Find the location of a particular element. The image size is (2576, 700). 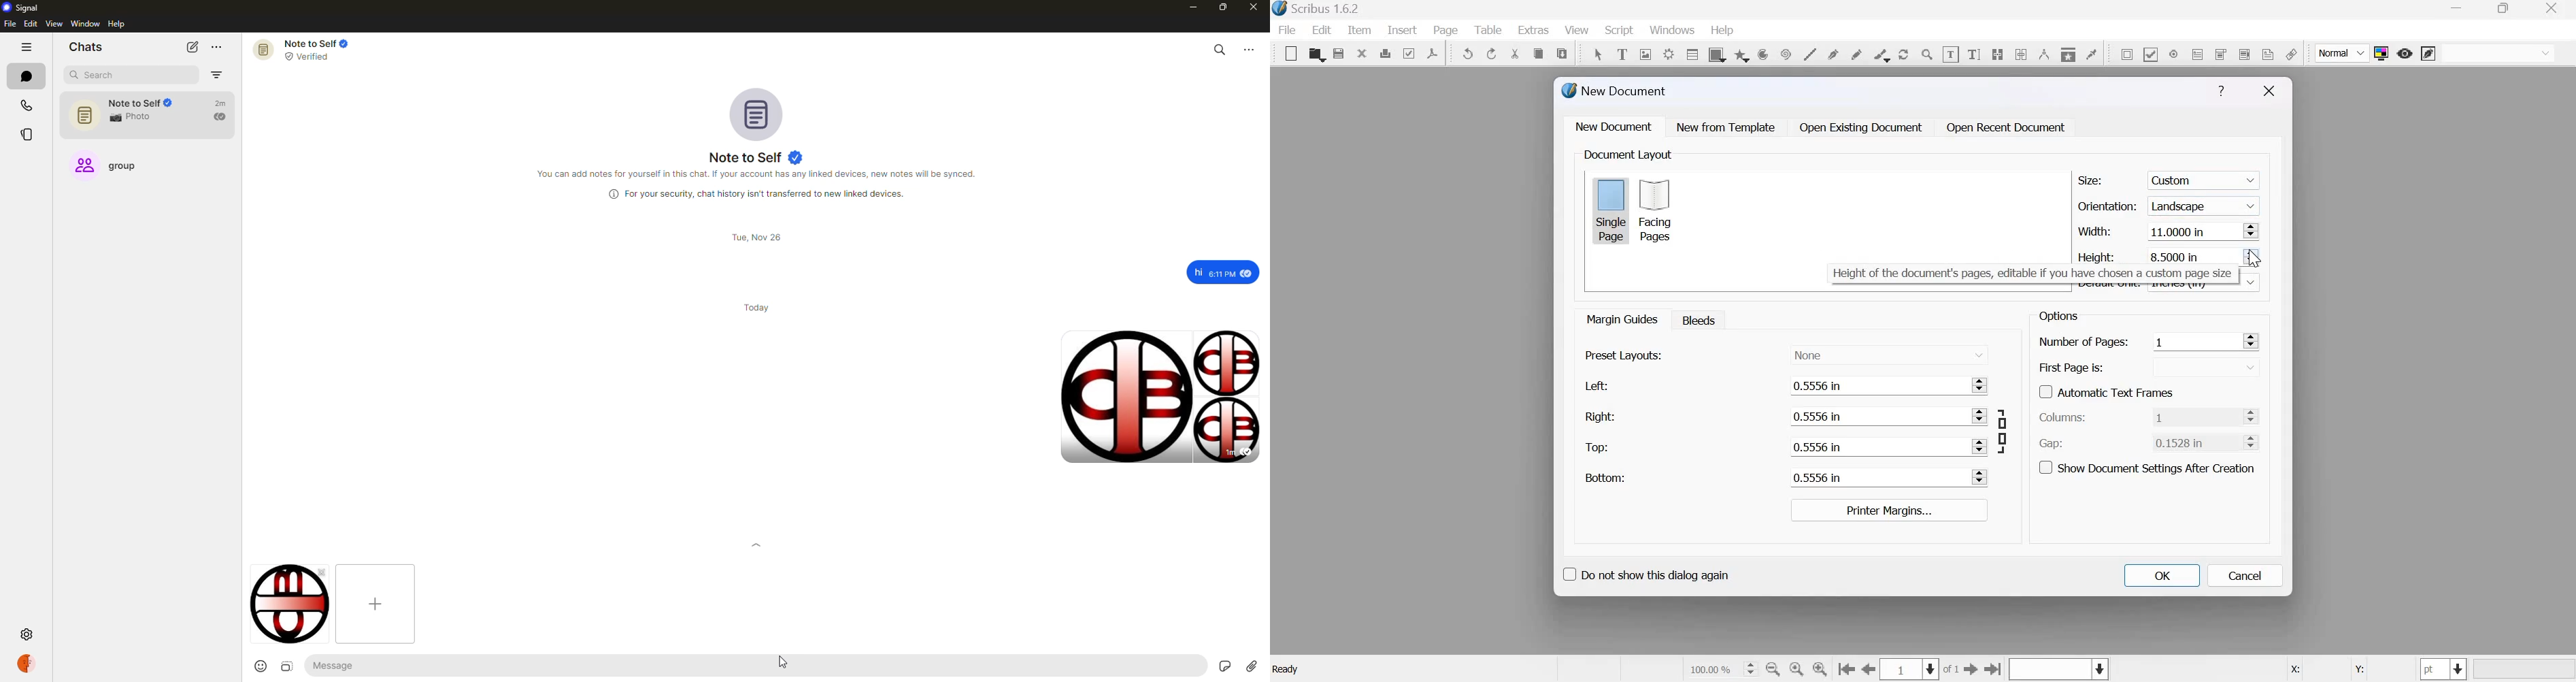

Select the current layer is located at coordinates (2057, 670).